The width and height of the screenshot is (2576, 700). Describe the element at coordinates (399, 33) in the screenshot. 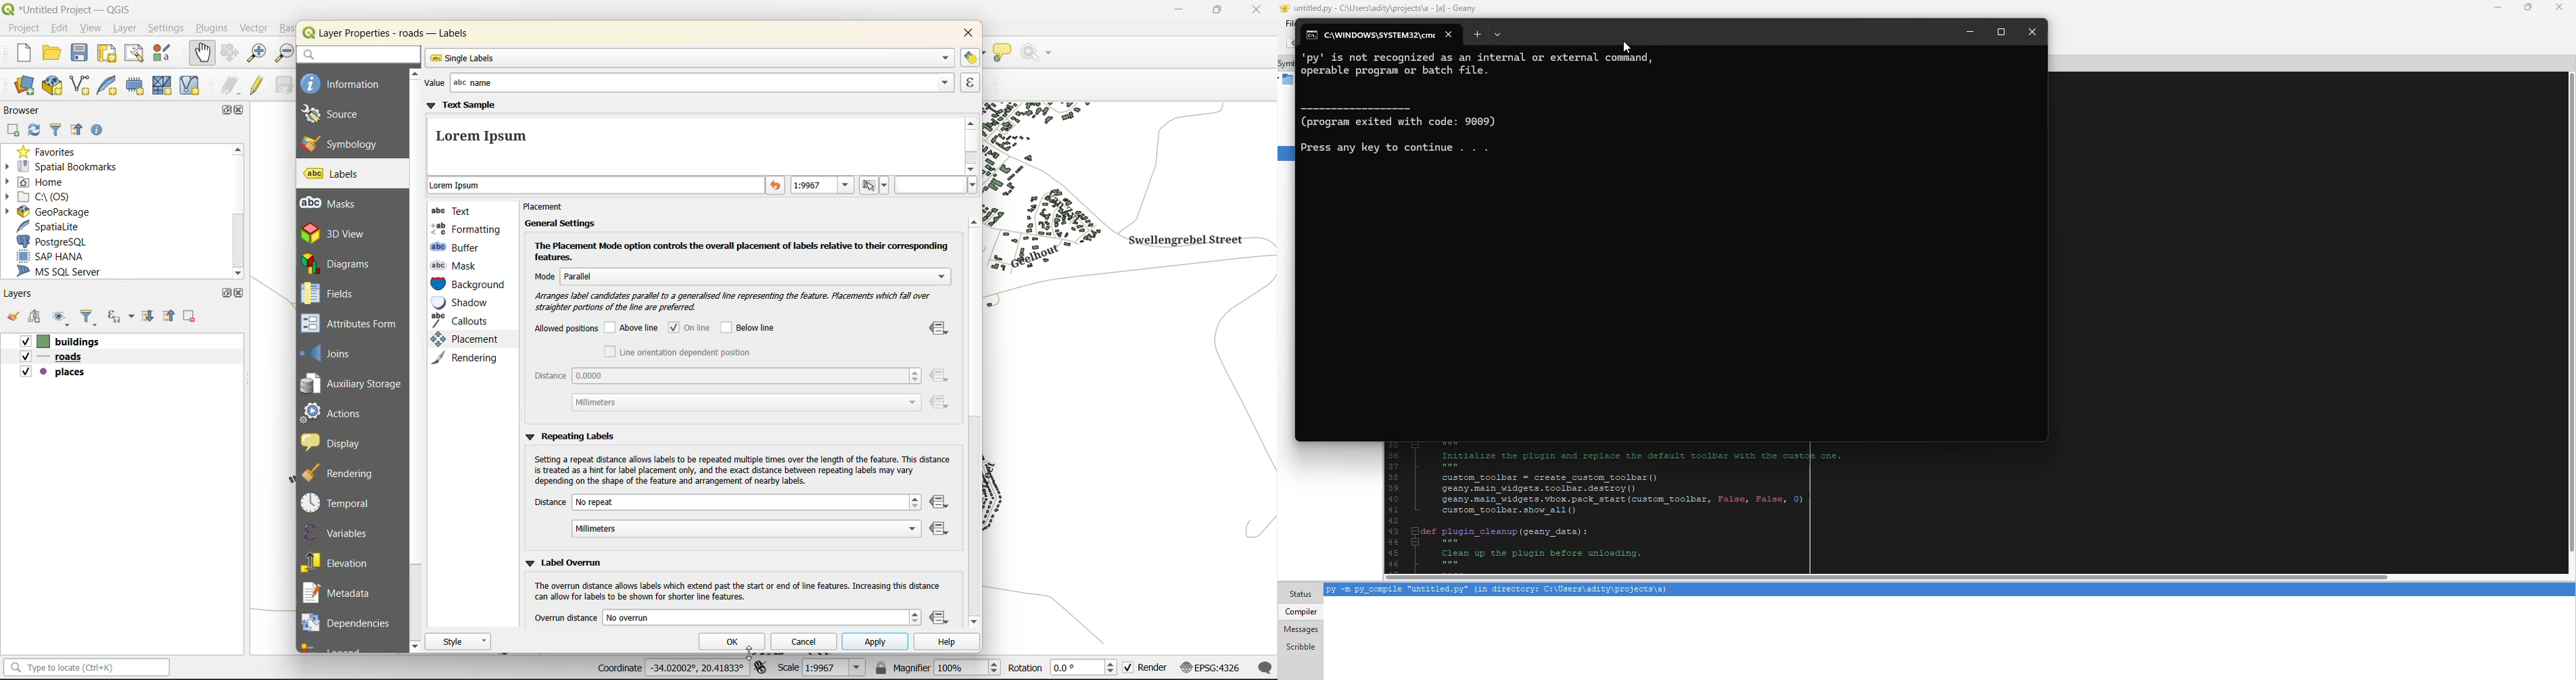

I see `layer properties` at that location.